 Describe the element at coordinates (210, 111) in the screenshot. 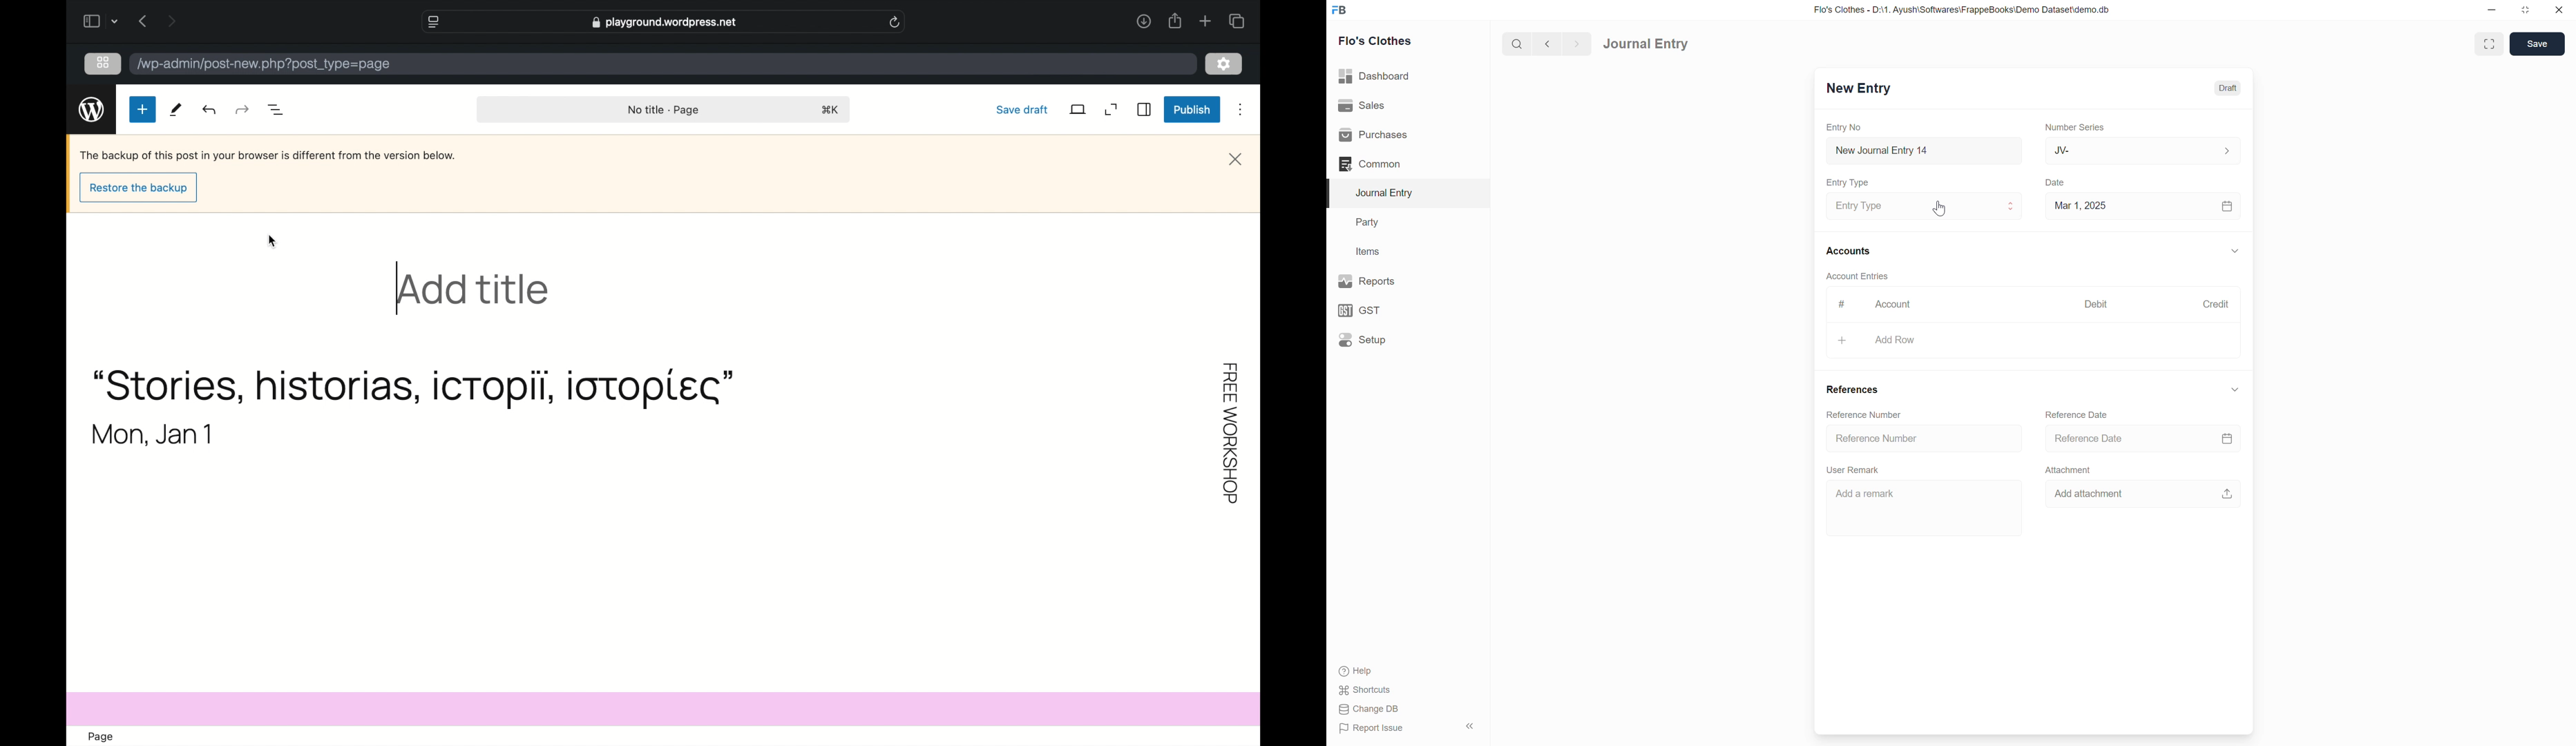

I see `redo` at that location.